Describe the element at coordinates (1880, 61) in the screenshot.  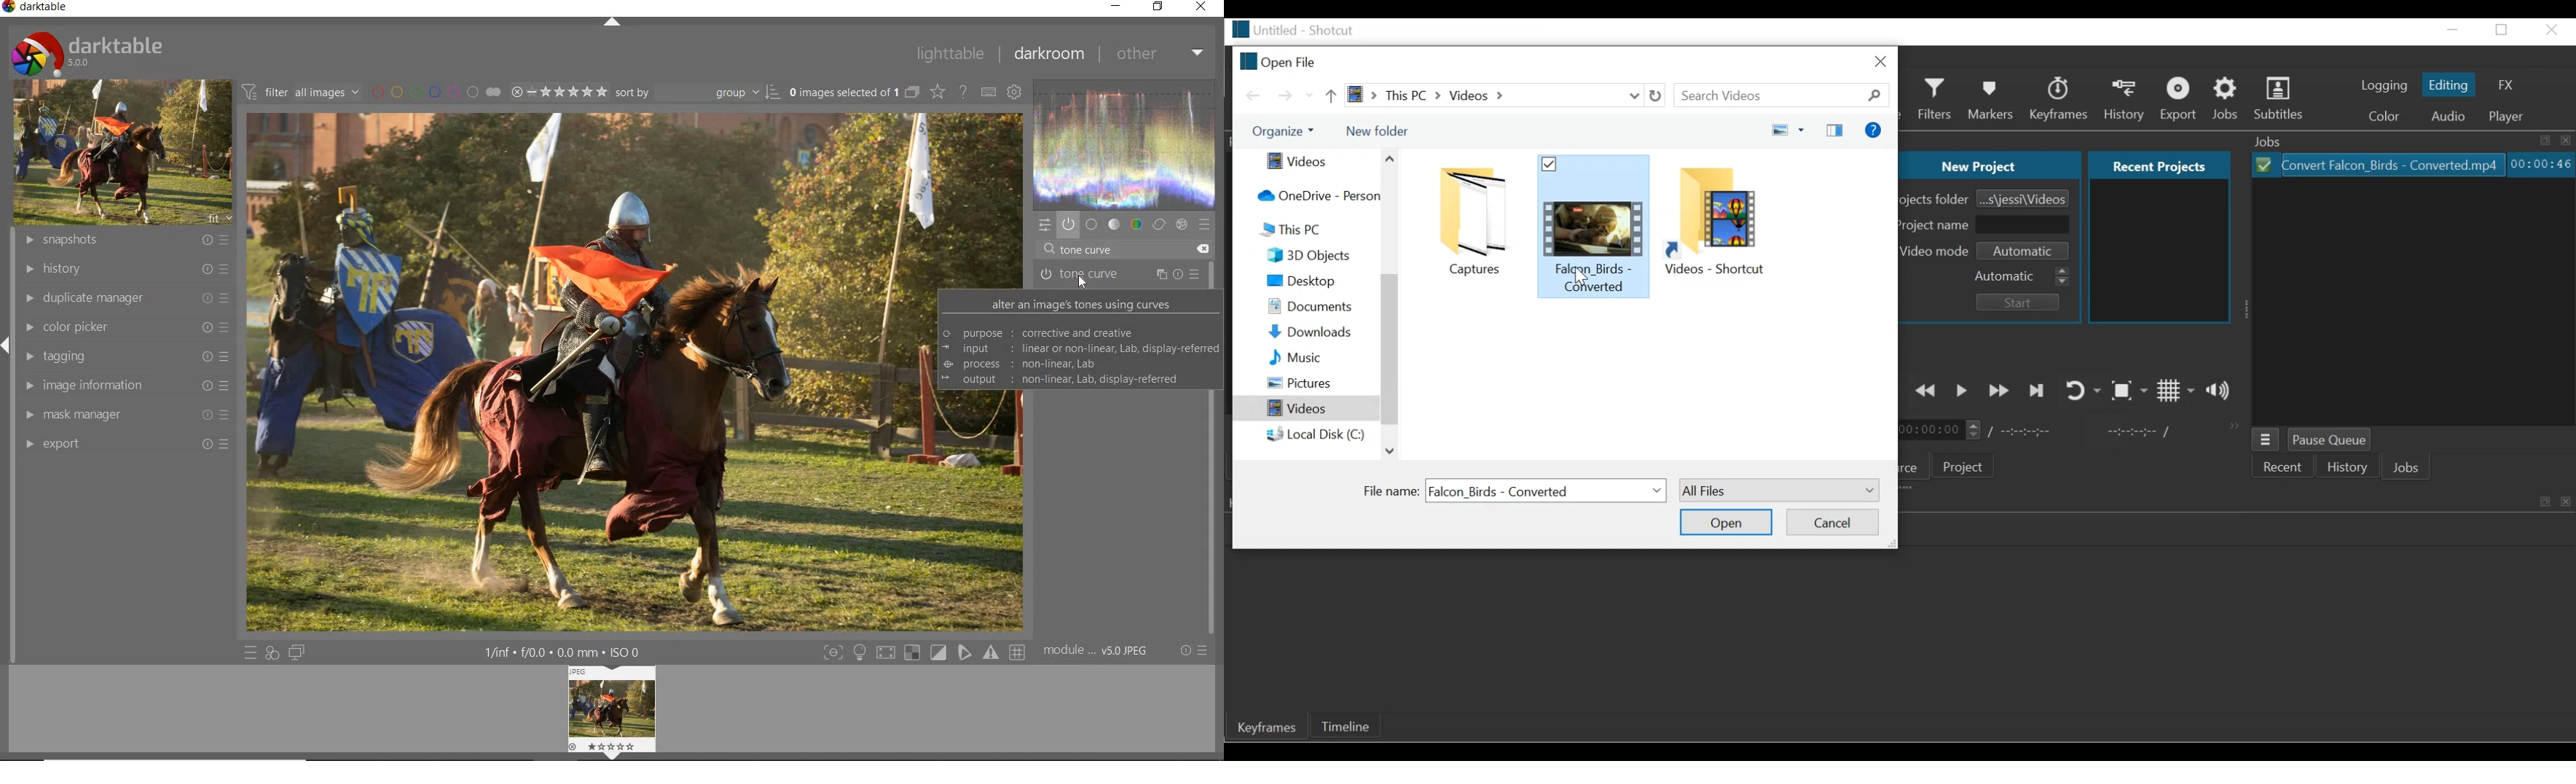
I see `Close` at that location.